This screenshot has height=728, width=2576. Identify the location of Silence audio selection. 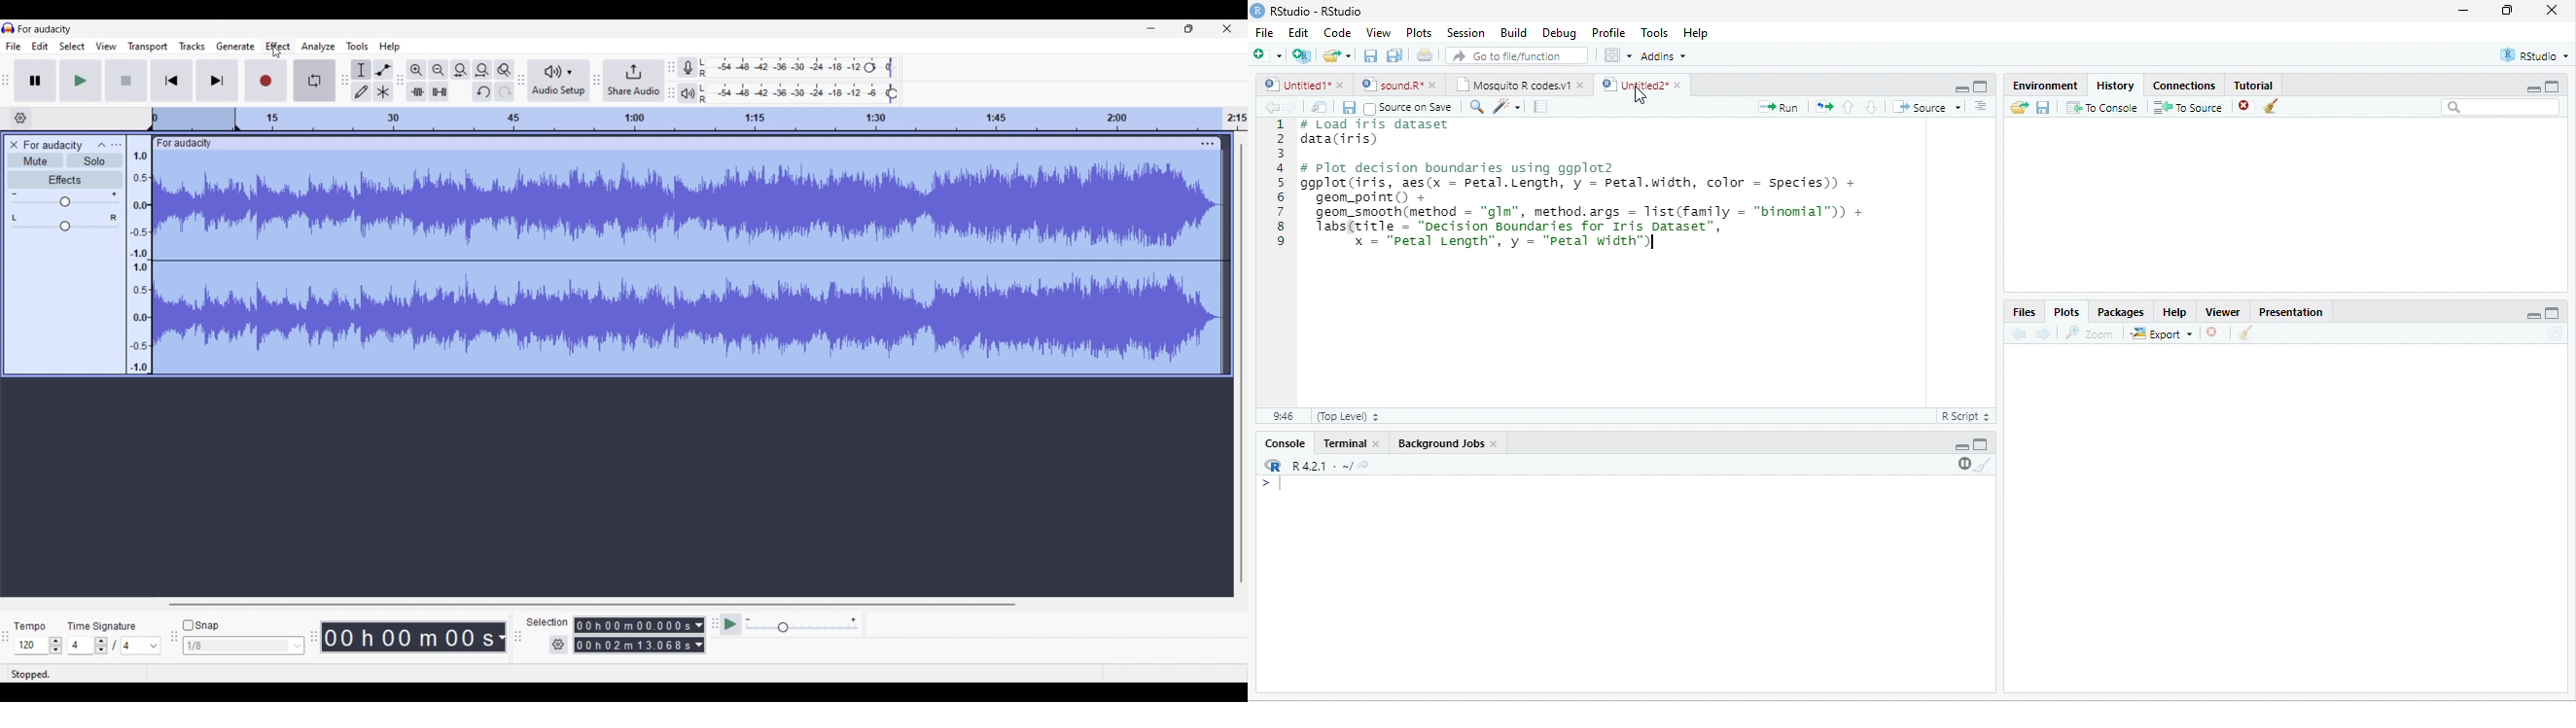
(439, 92).